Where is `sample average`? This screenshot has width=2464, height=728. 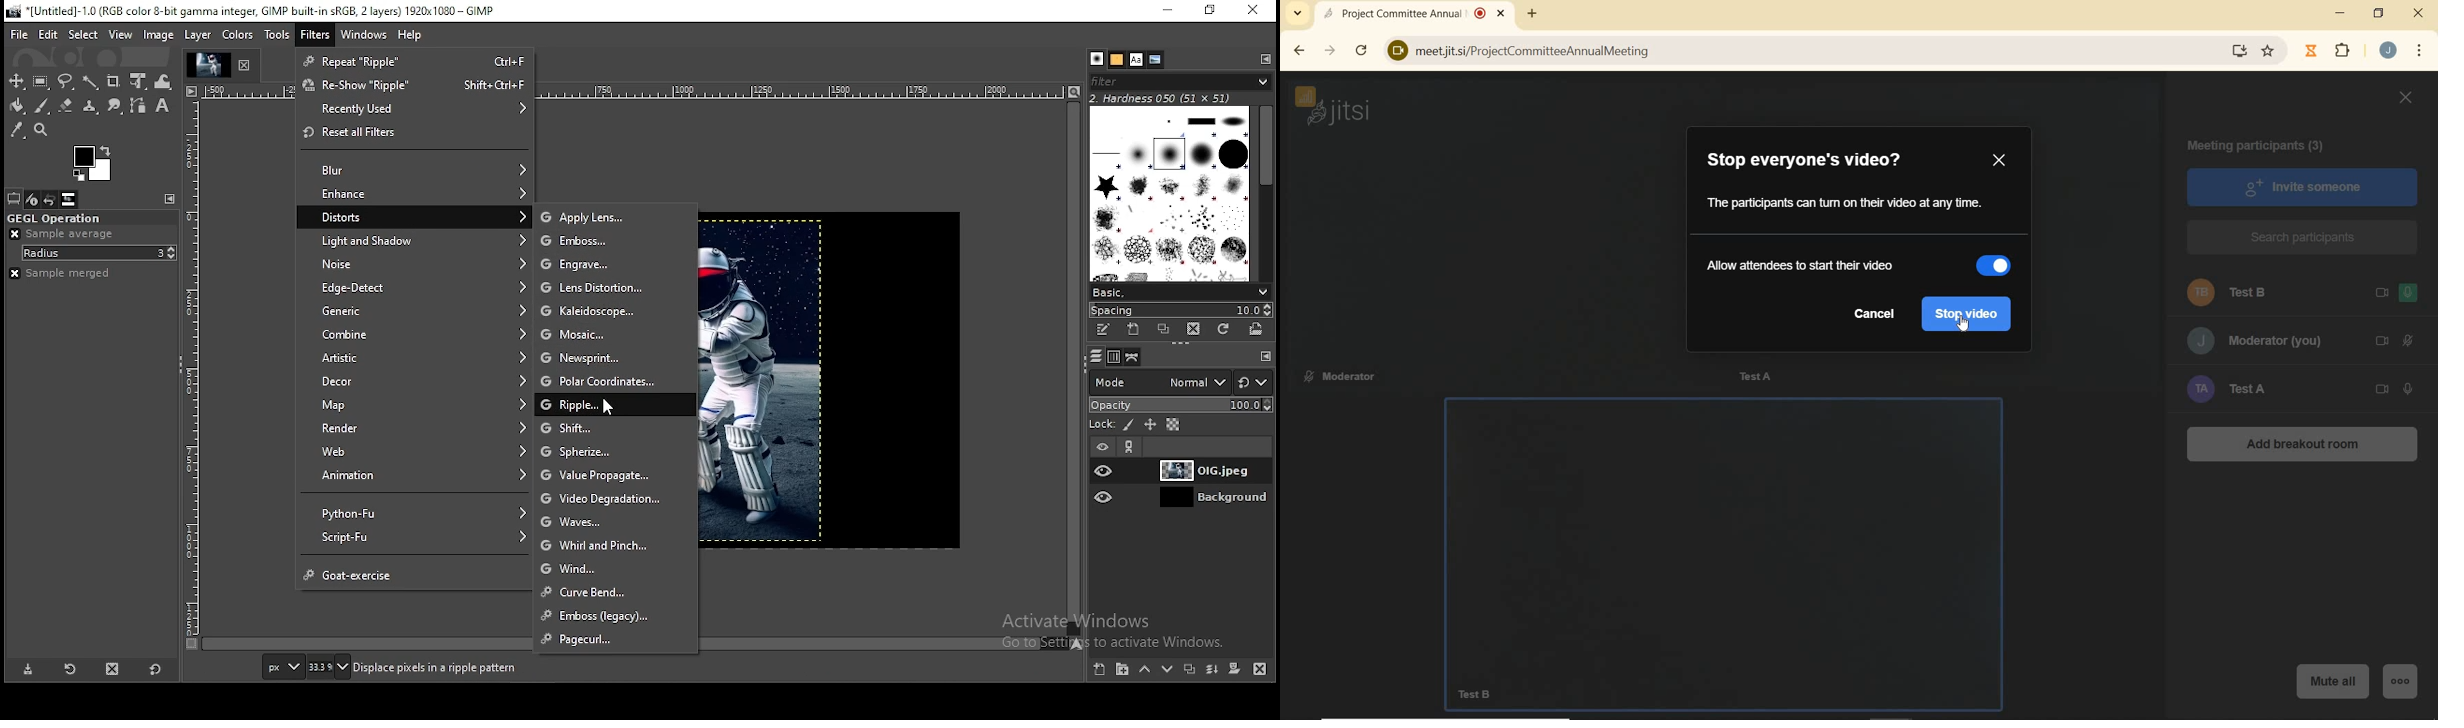
sample average is located at coordinates (64, 234).